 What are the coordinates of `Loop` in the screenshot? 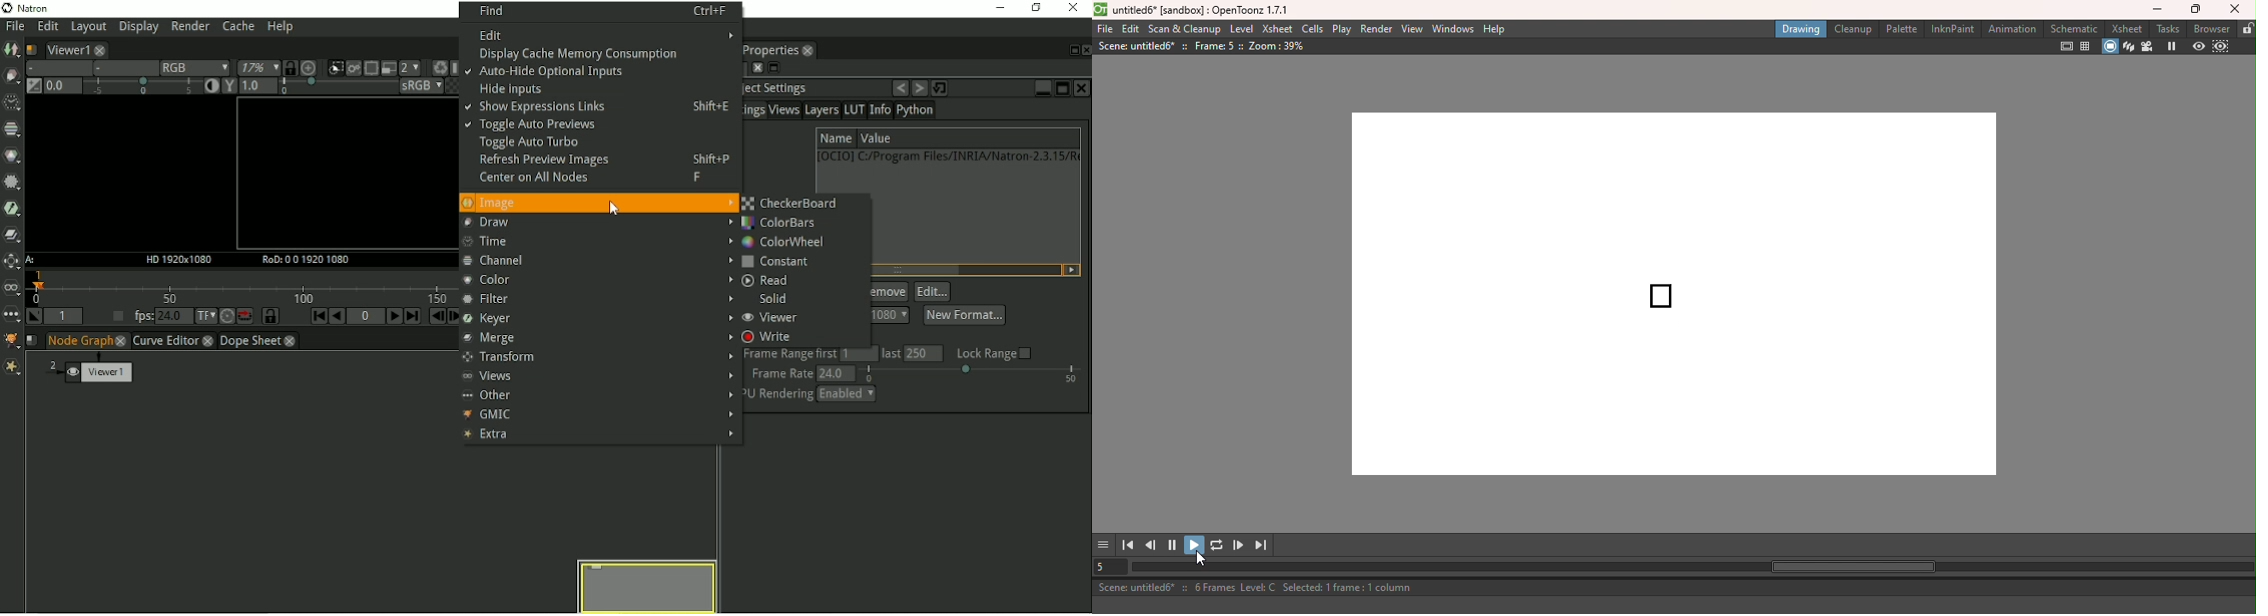 It's located at (1217, 547).